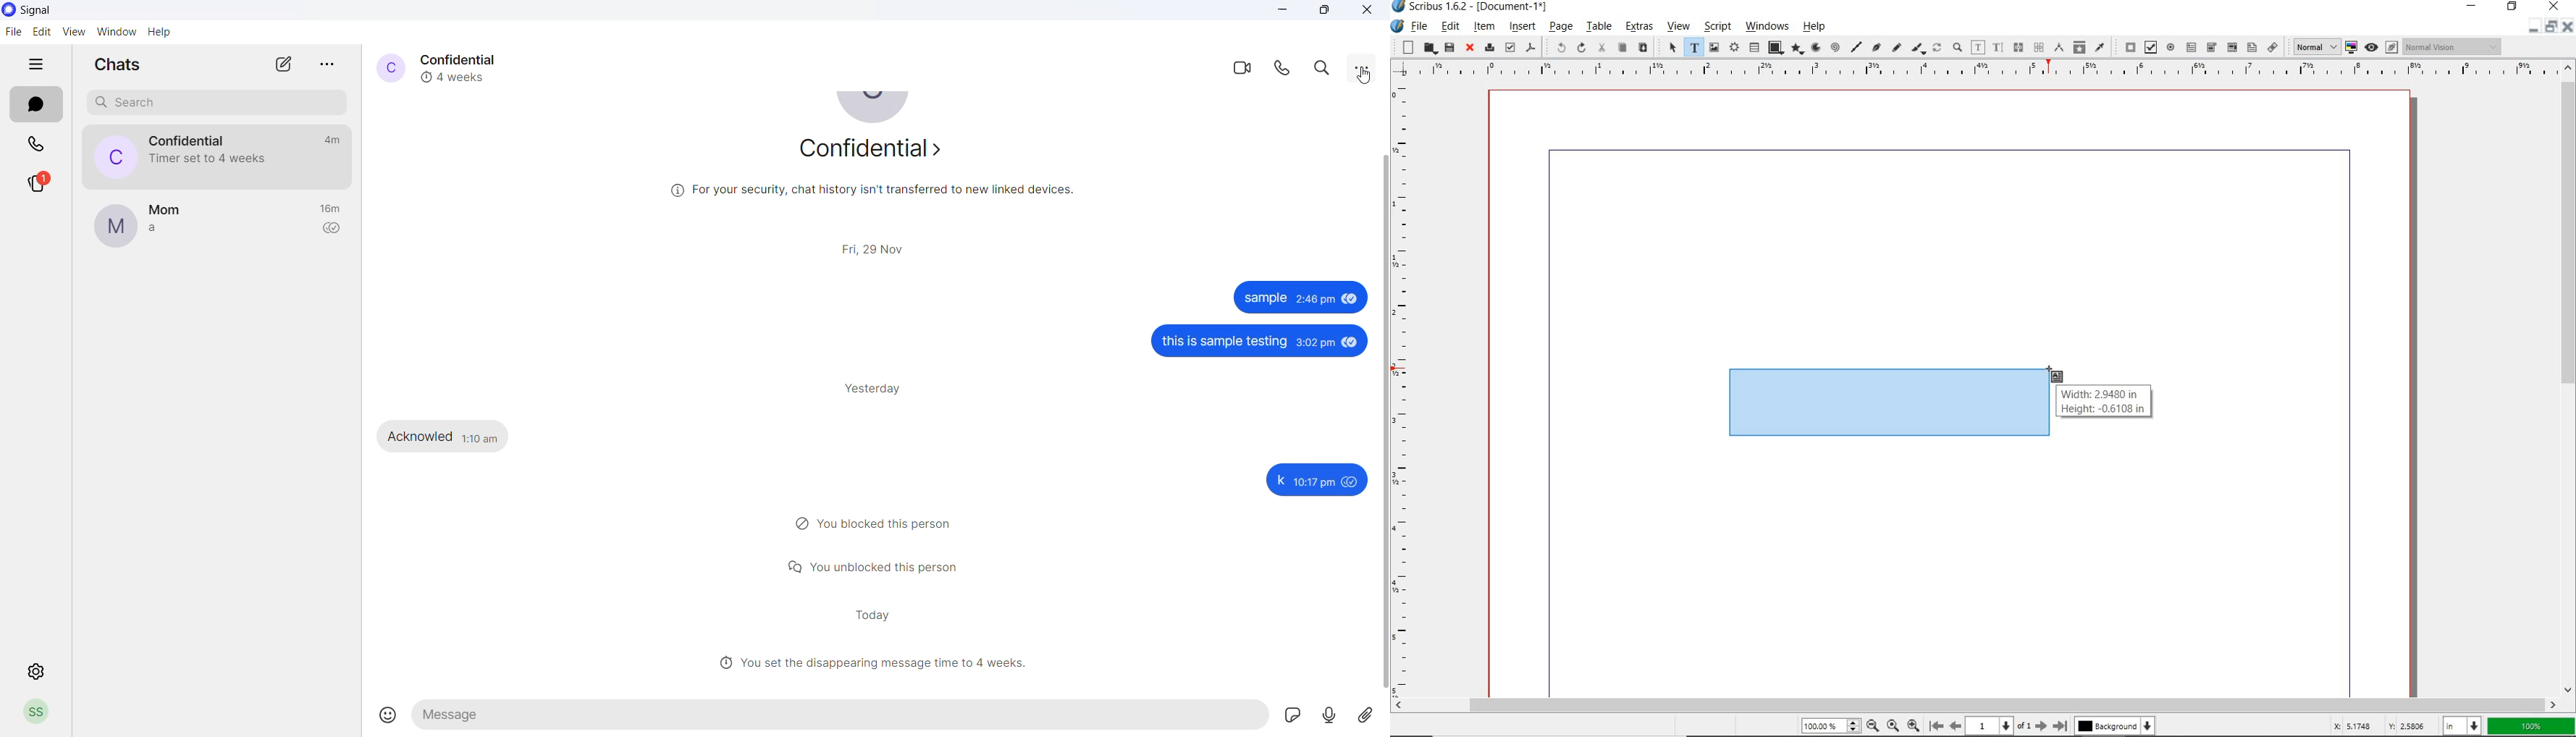 The width and height of the screenshot is (2576, 756). I want to click on link annotation, so click(2273, 47).